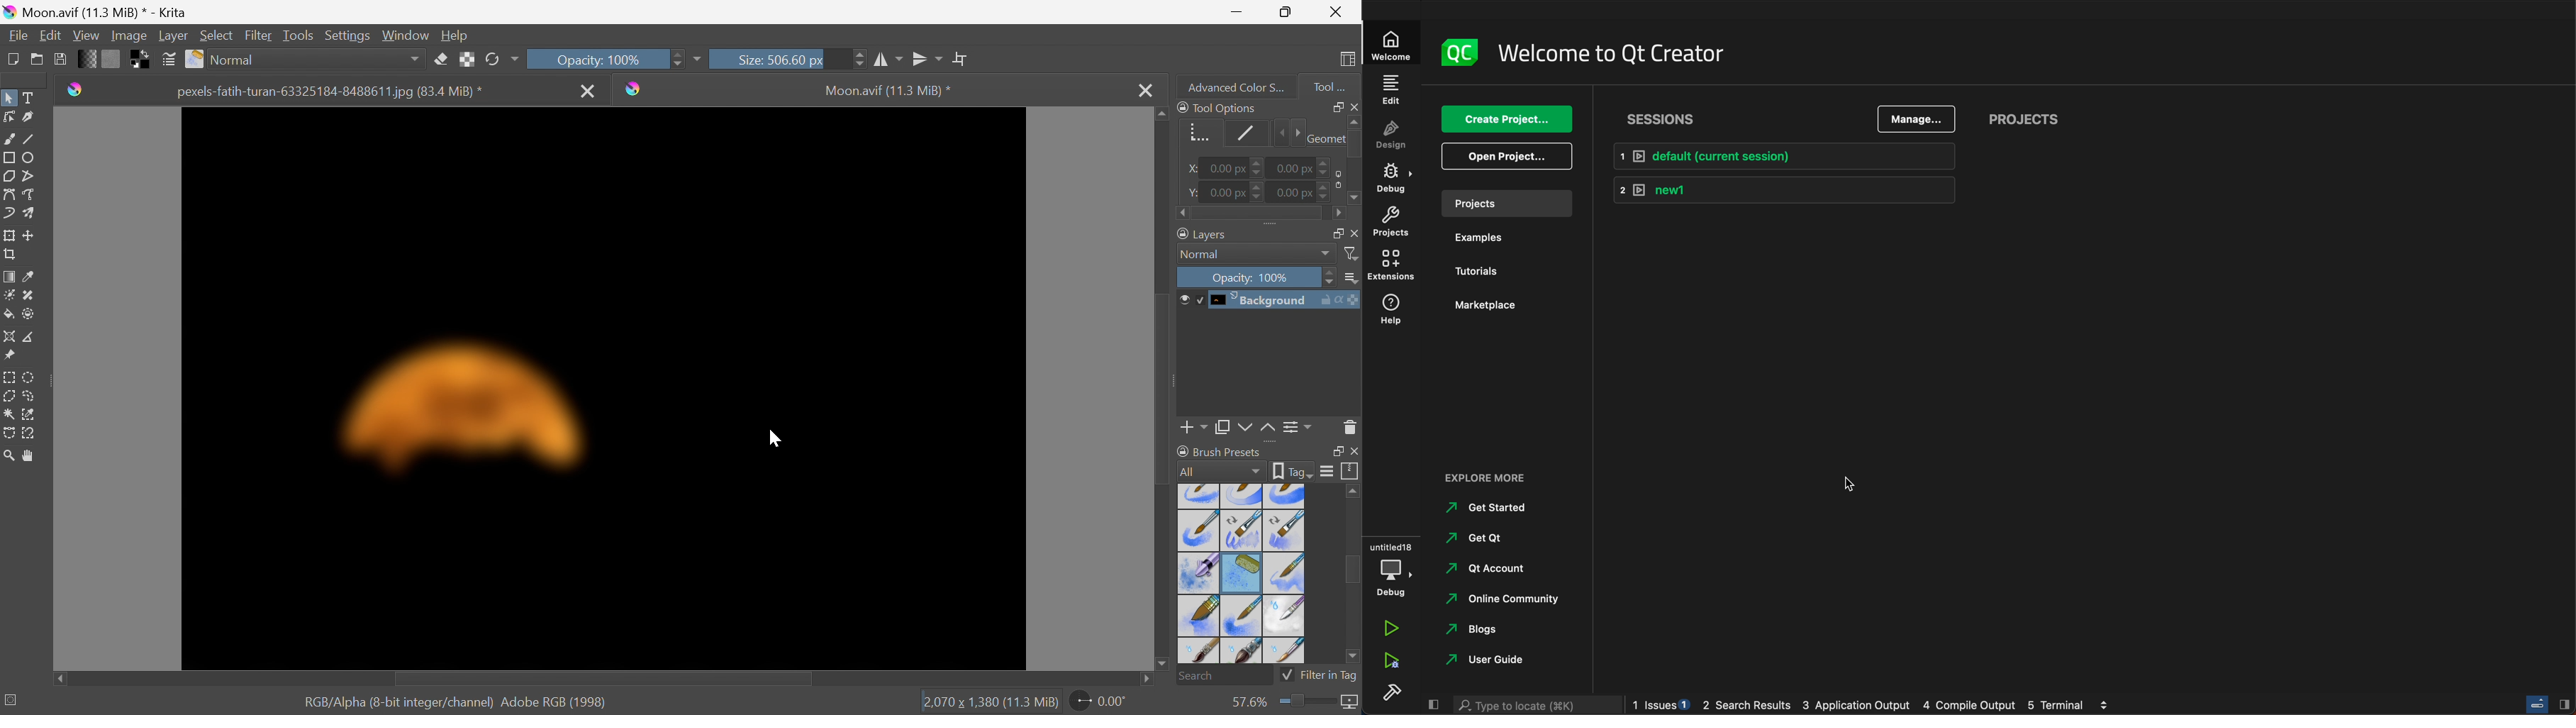  What do you see at coordinates (1353, 570) in the screenshot?
I see `Scroll bar` at bounding box center [1353, 570].